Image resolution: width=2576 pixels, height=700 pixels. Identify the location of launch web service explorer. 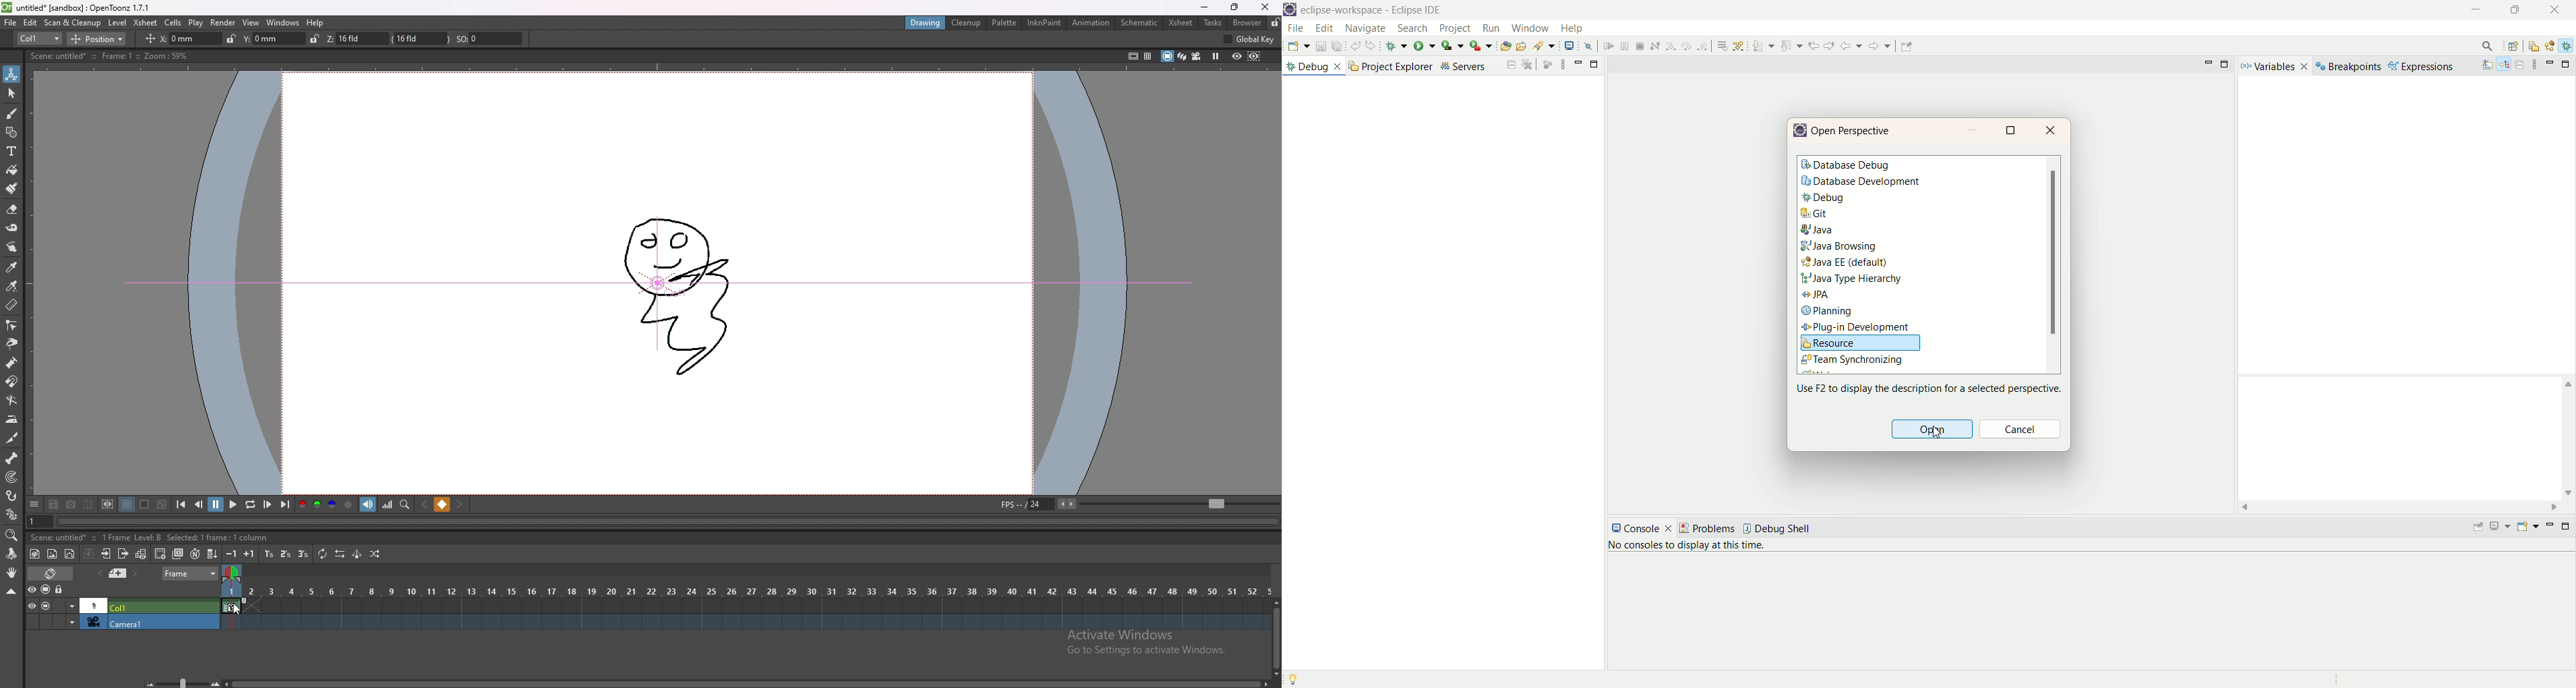
(1649, 47).